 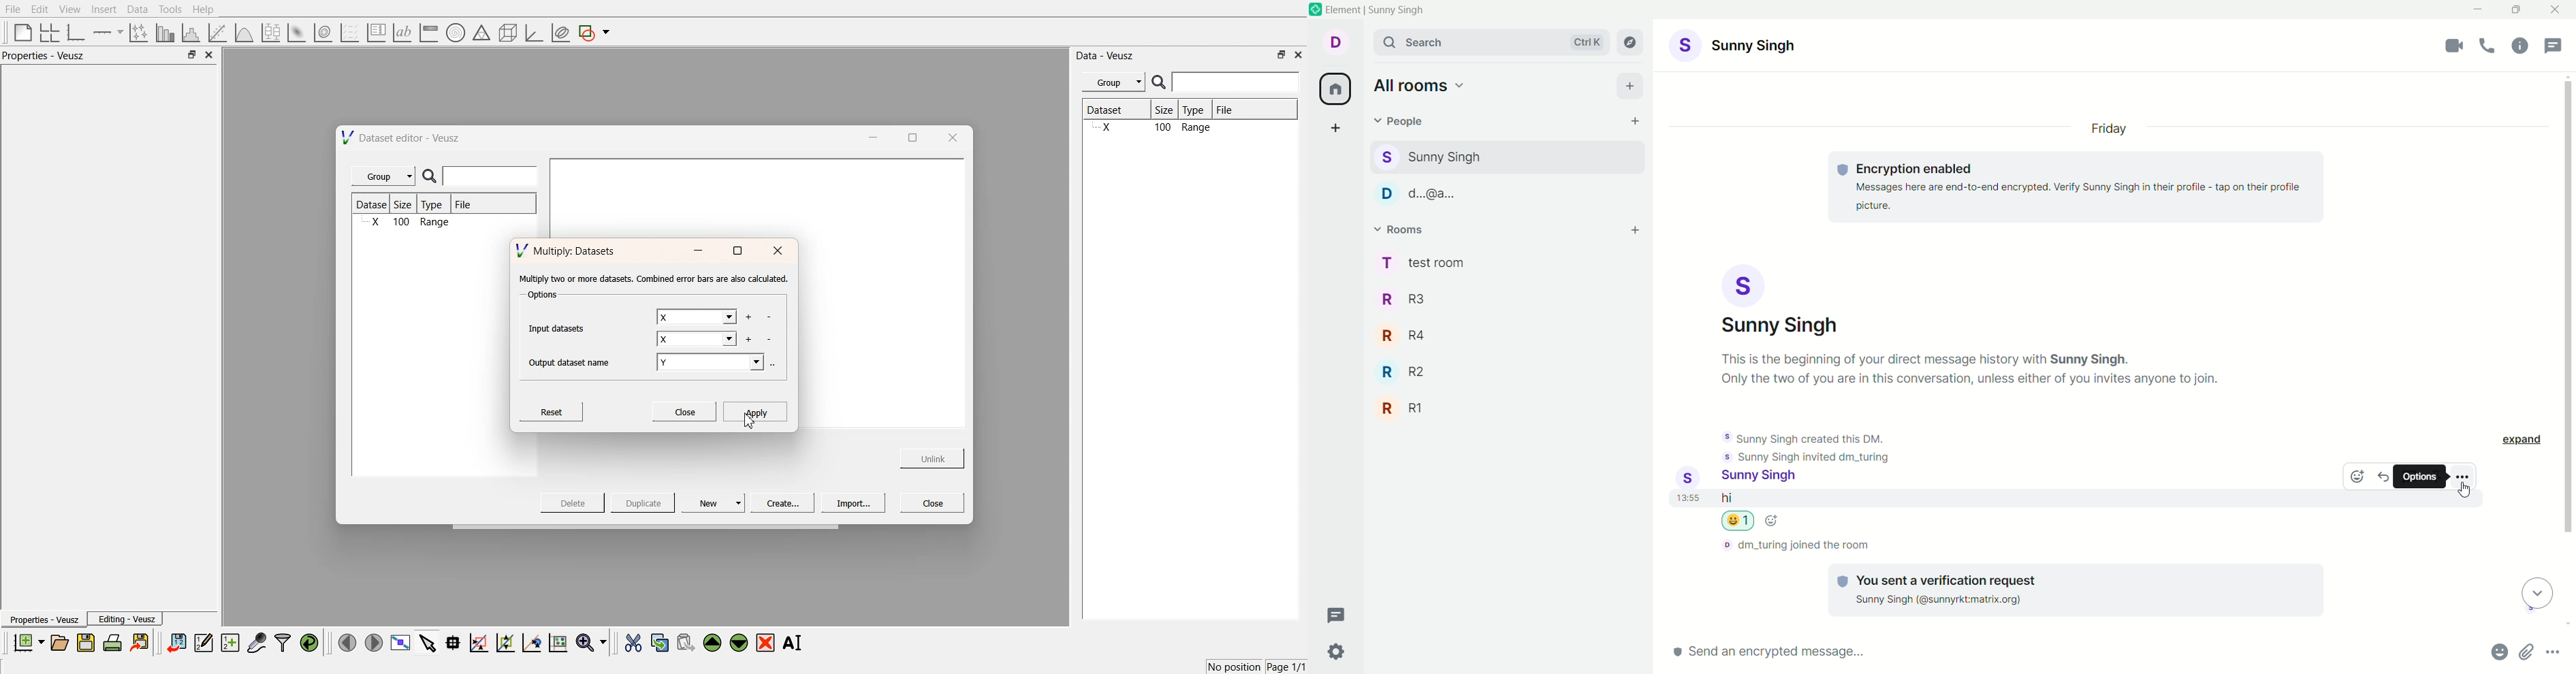 I want to click on text, so click(x=1805, y=445).